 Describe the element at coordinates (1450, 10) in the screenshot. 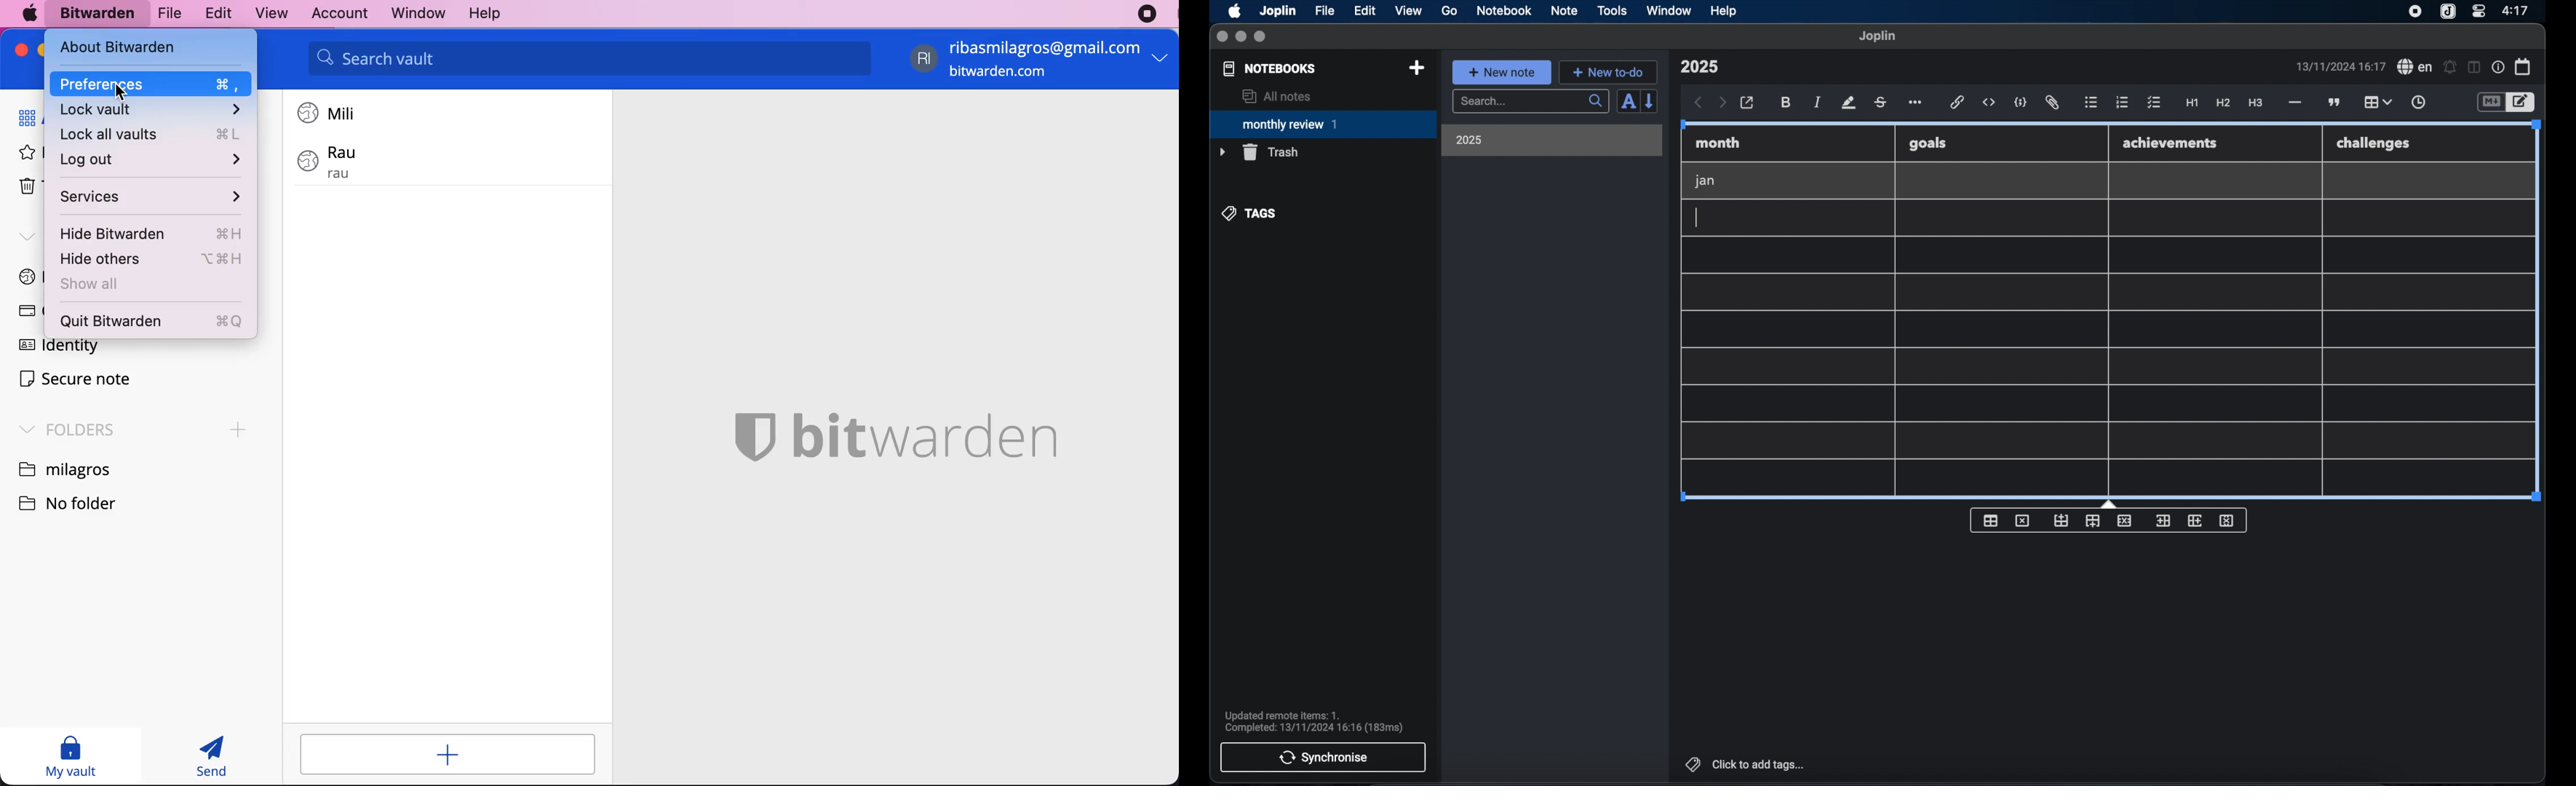

I see `go` at that location.